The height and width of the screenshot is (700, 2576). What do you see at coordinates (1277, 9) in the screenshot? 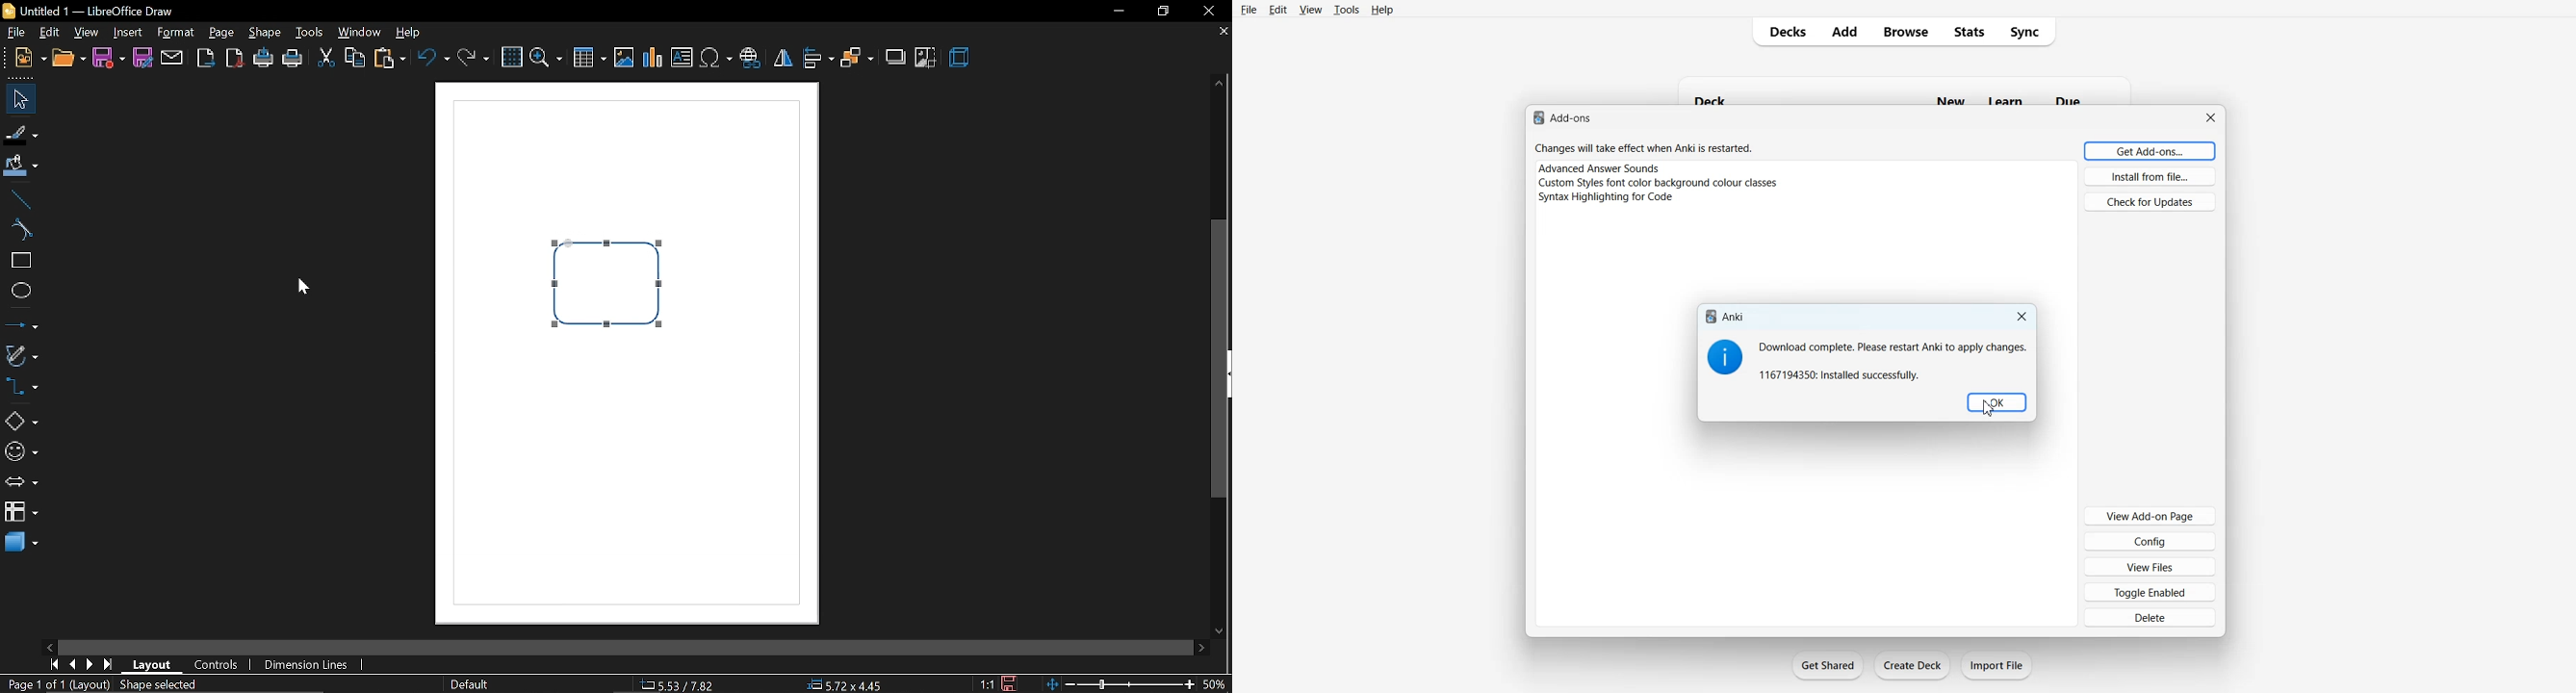
I see `Edit` at bounding box center [1277, 9].